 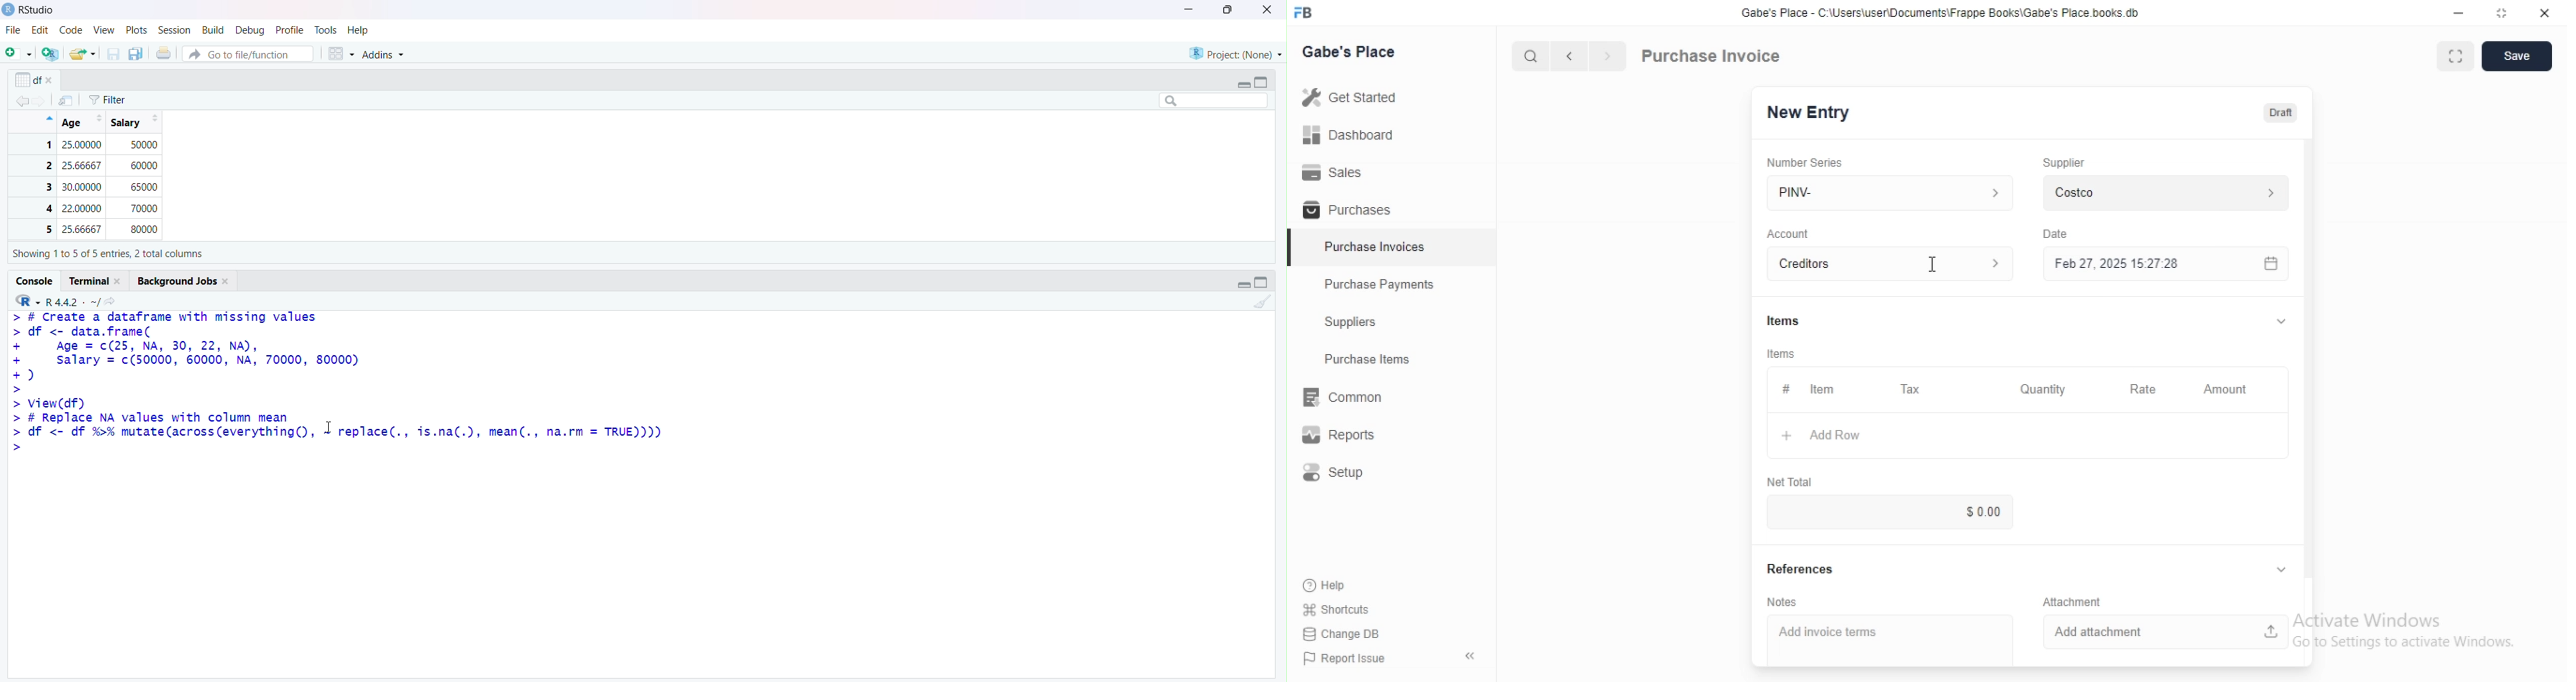 I want to click on 1 25 50000
2 60000
3 30

4 22 70000
5 80000, so click(x=97, y=188).